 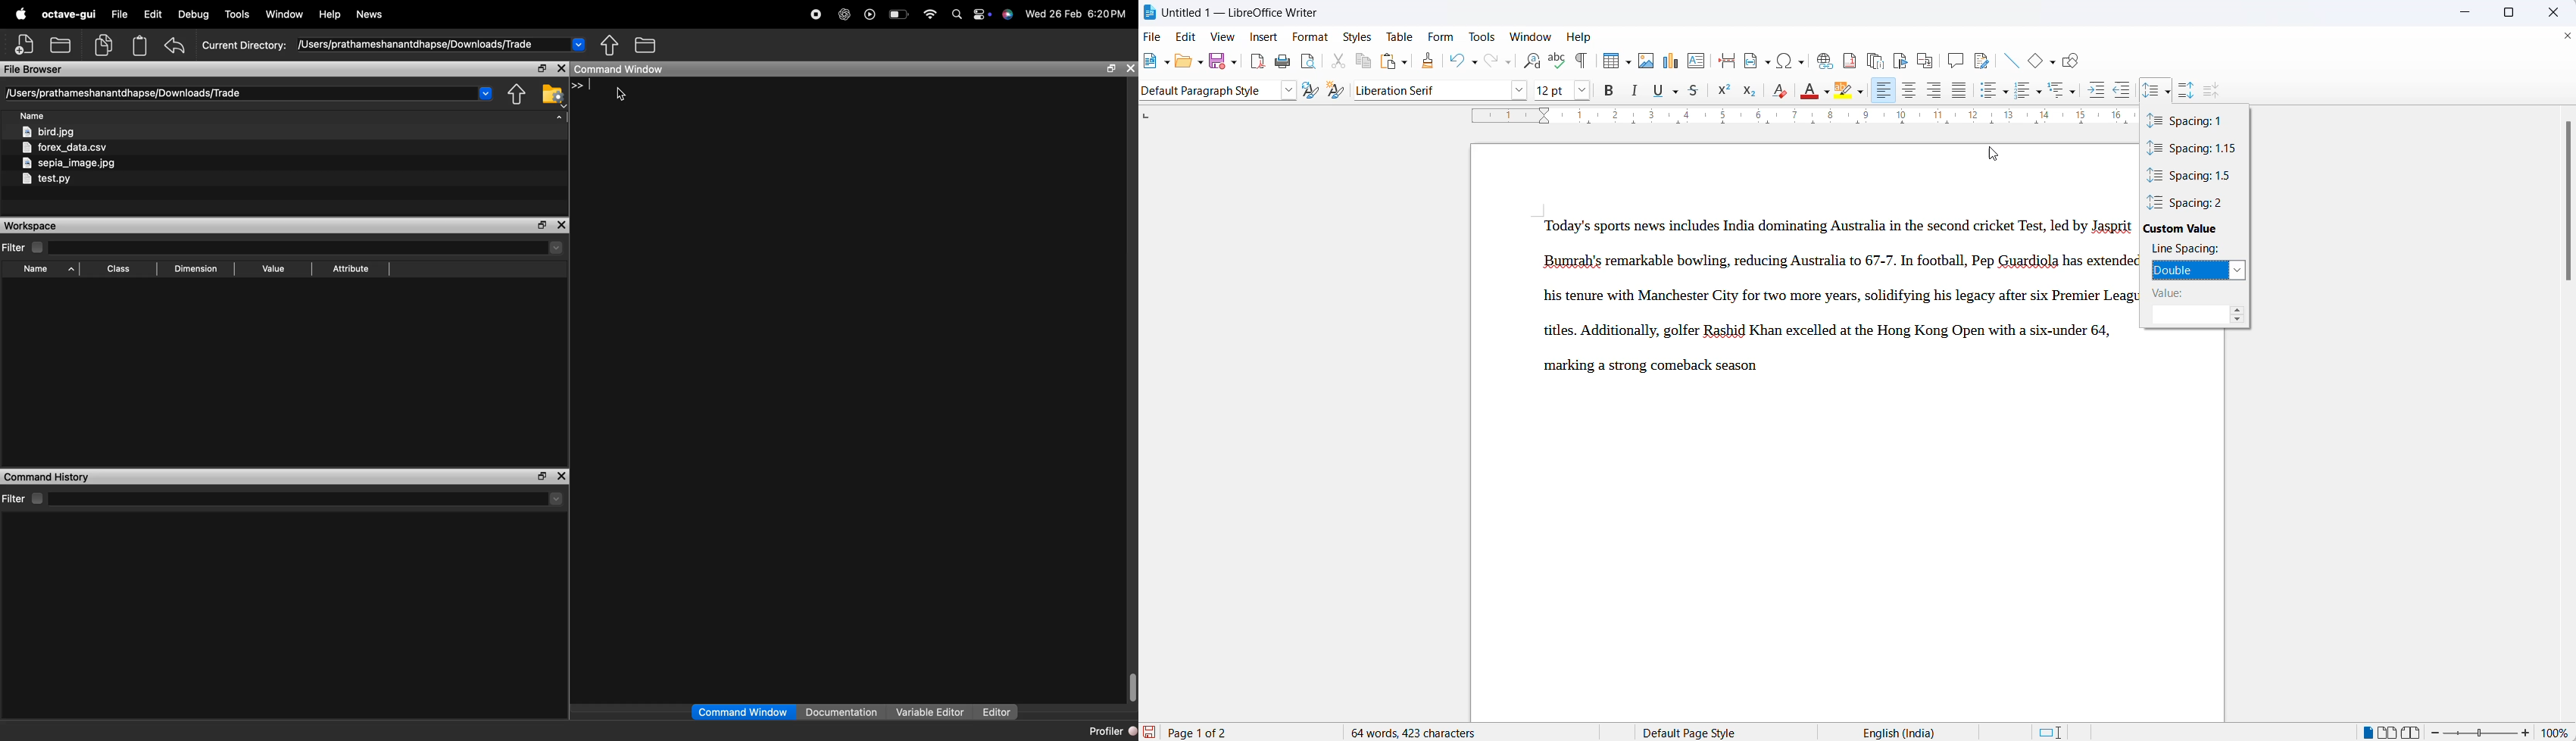 I want to click on file, so click(x=1151, y=36).